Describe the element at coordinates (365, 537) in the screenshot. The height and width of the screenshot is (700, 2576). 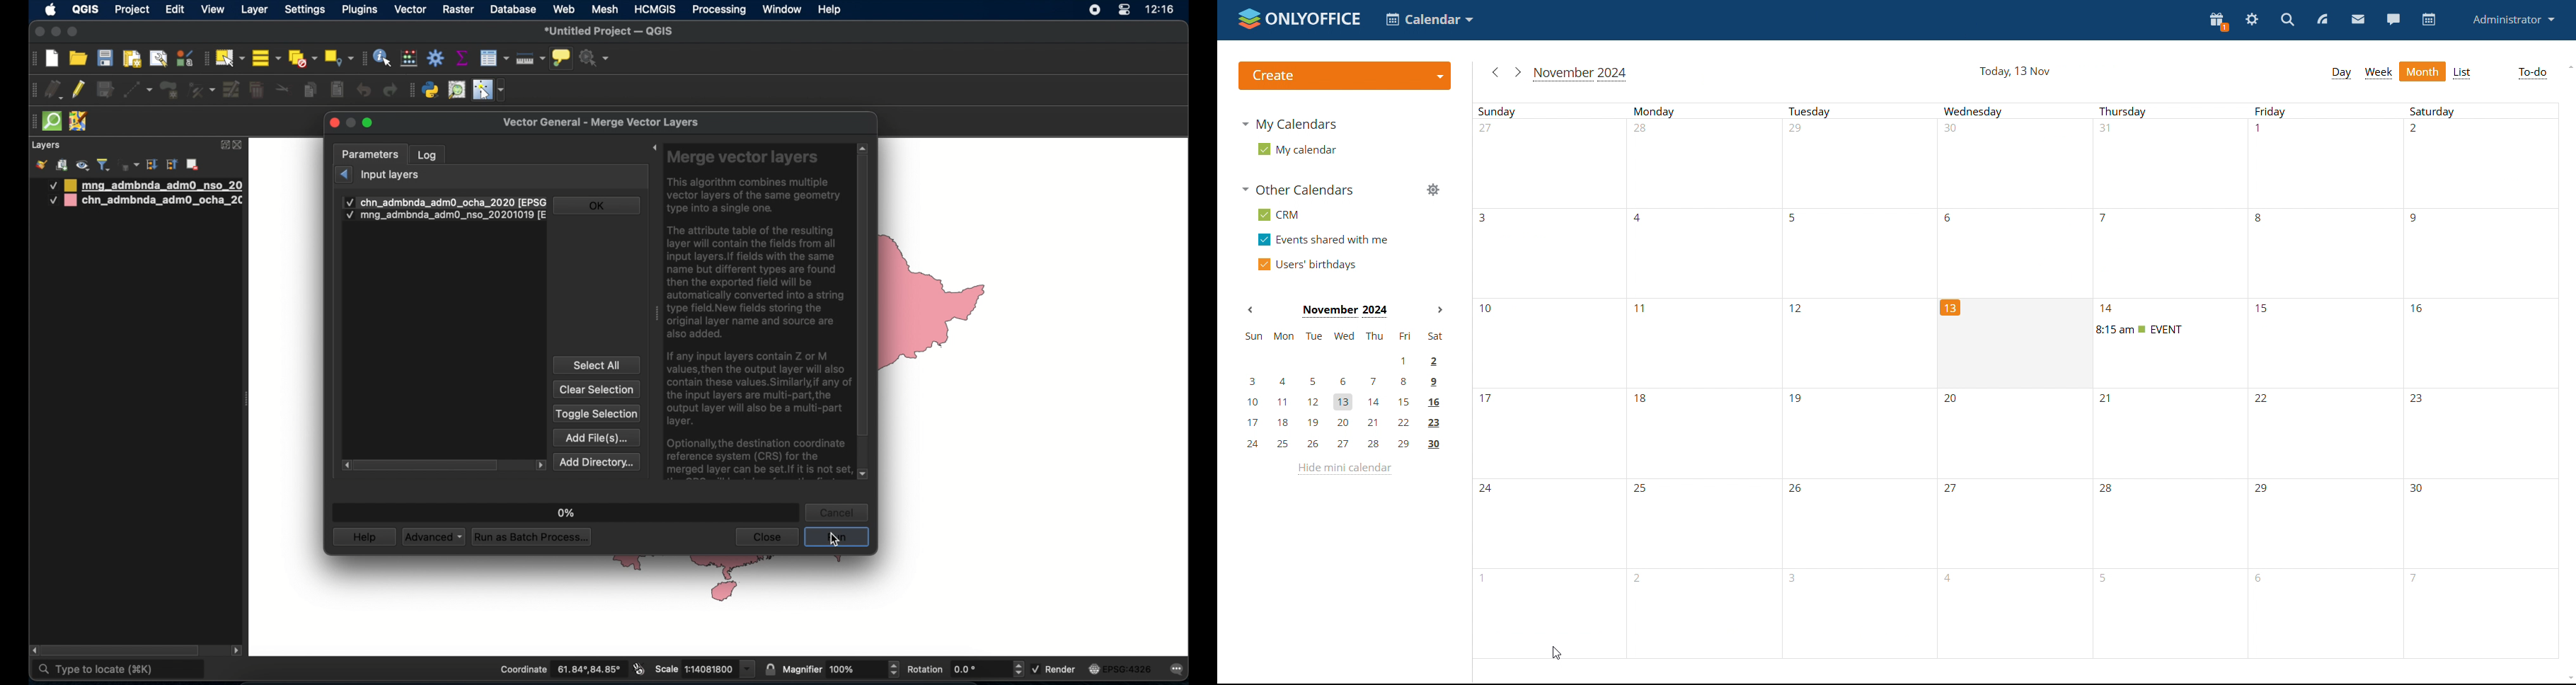
I see `help` at that location.